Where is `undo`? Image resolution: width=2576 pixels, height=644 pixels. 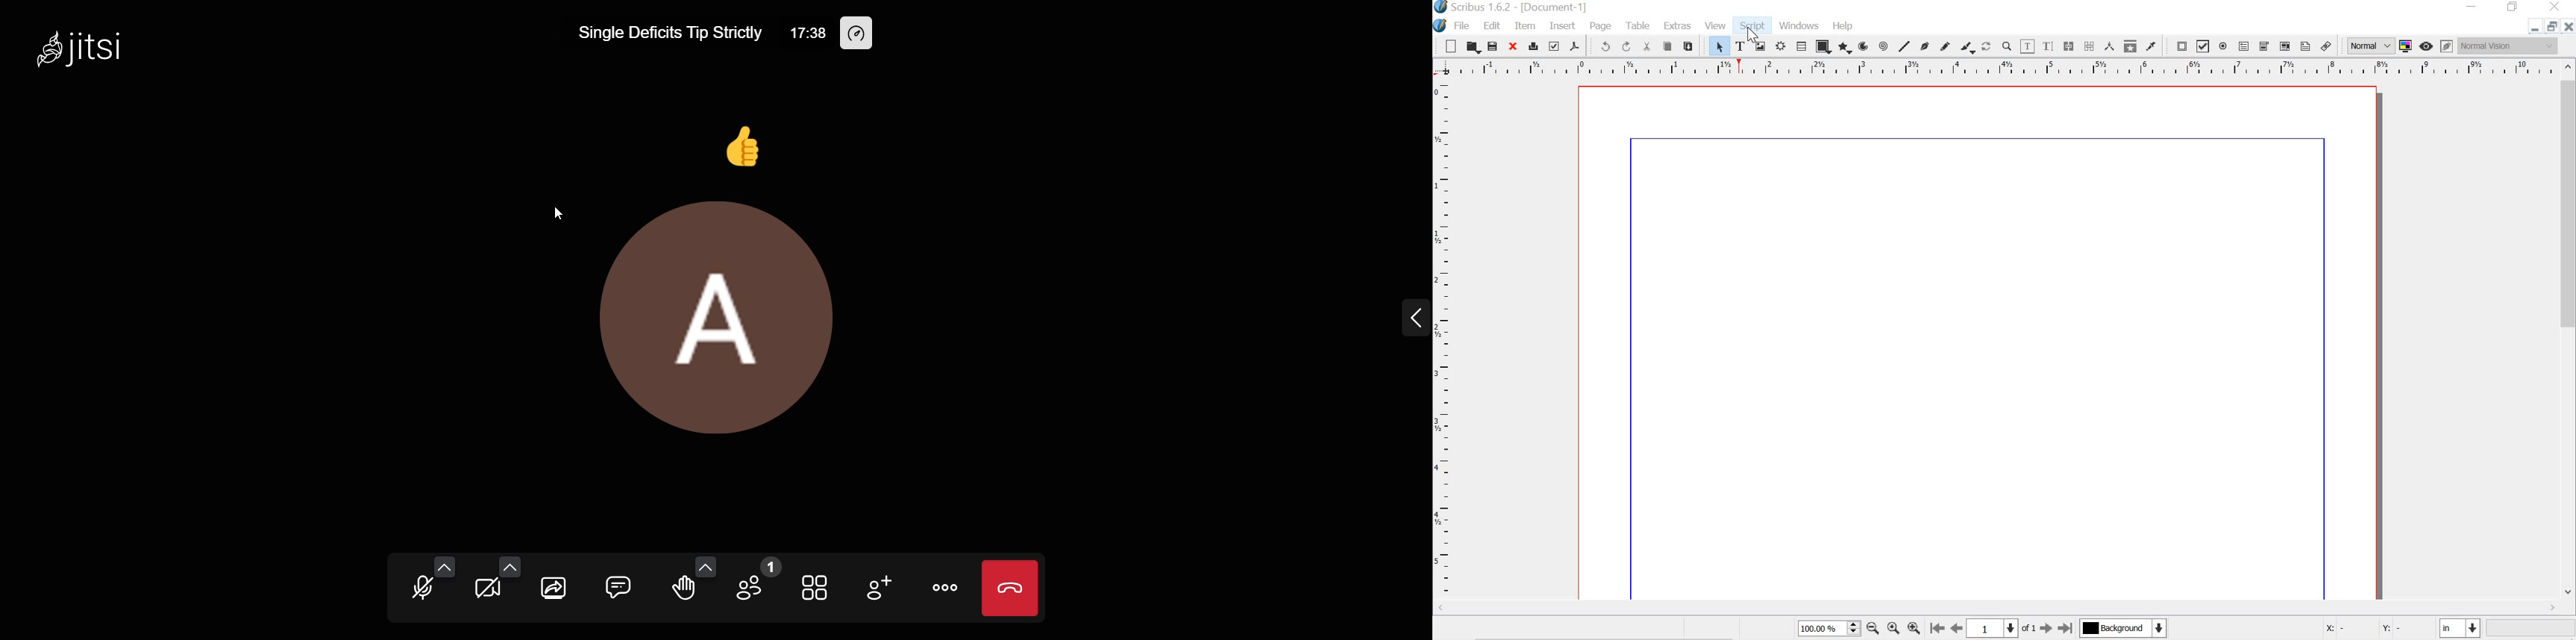
undo is located at coordinates (1602, 46).